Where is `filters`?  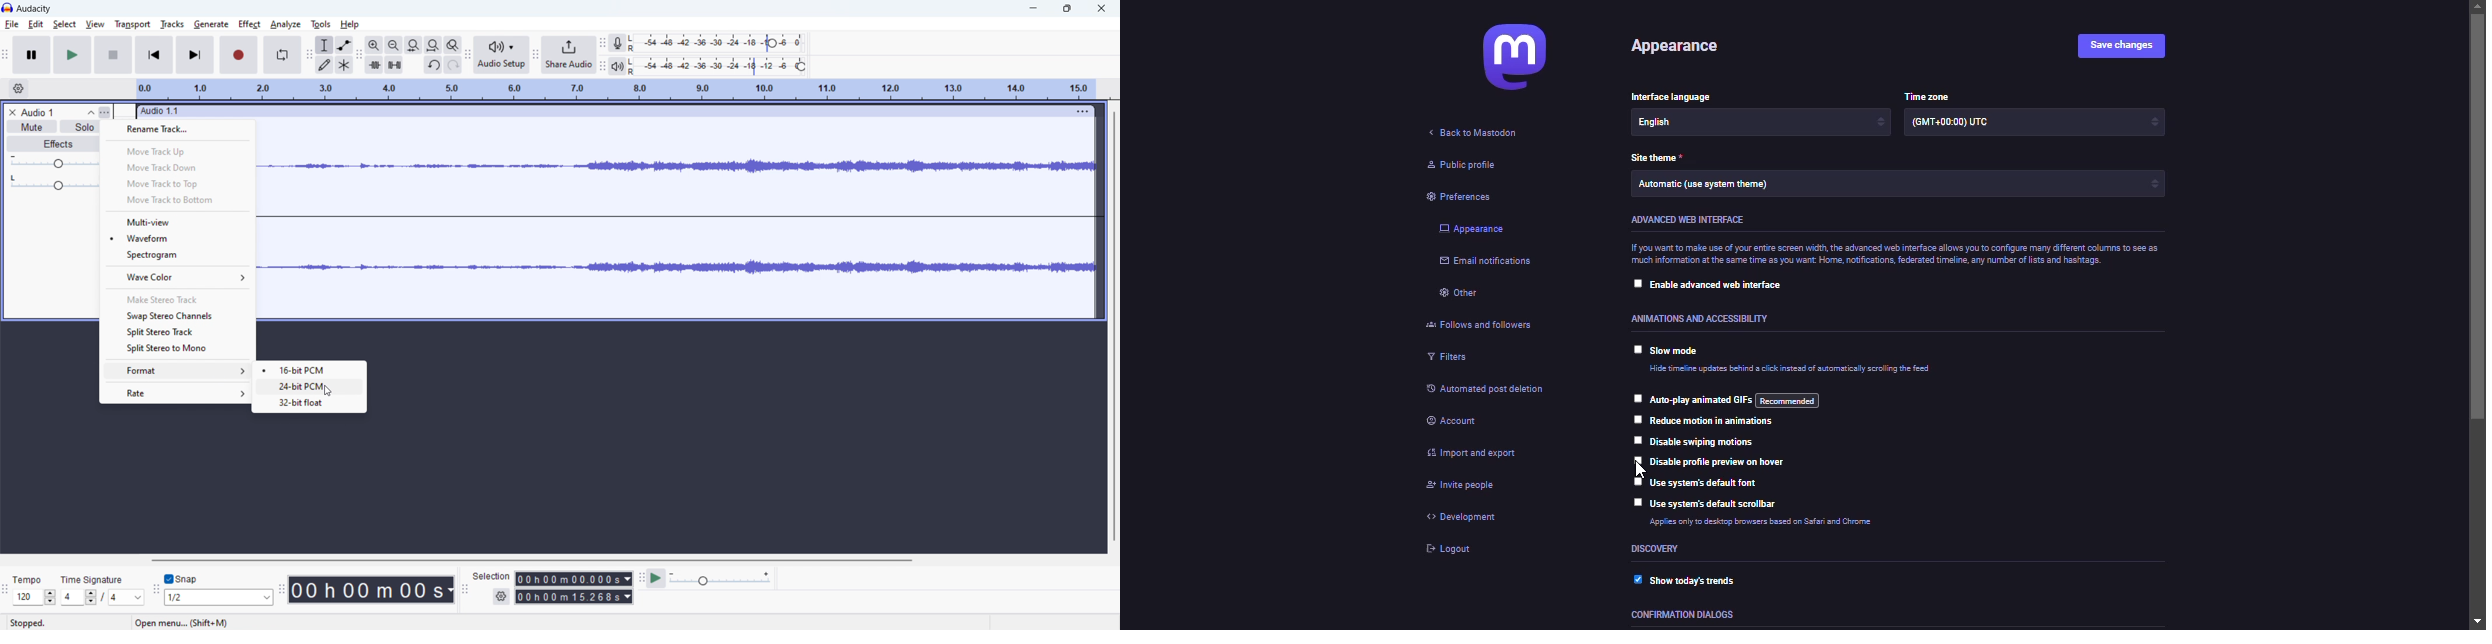 filters is located at coordinates (1448, 357).